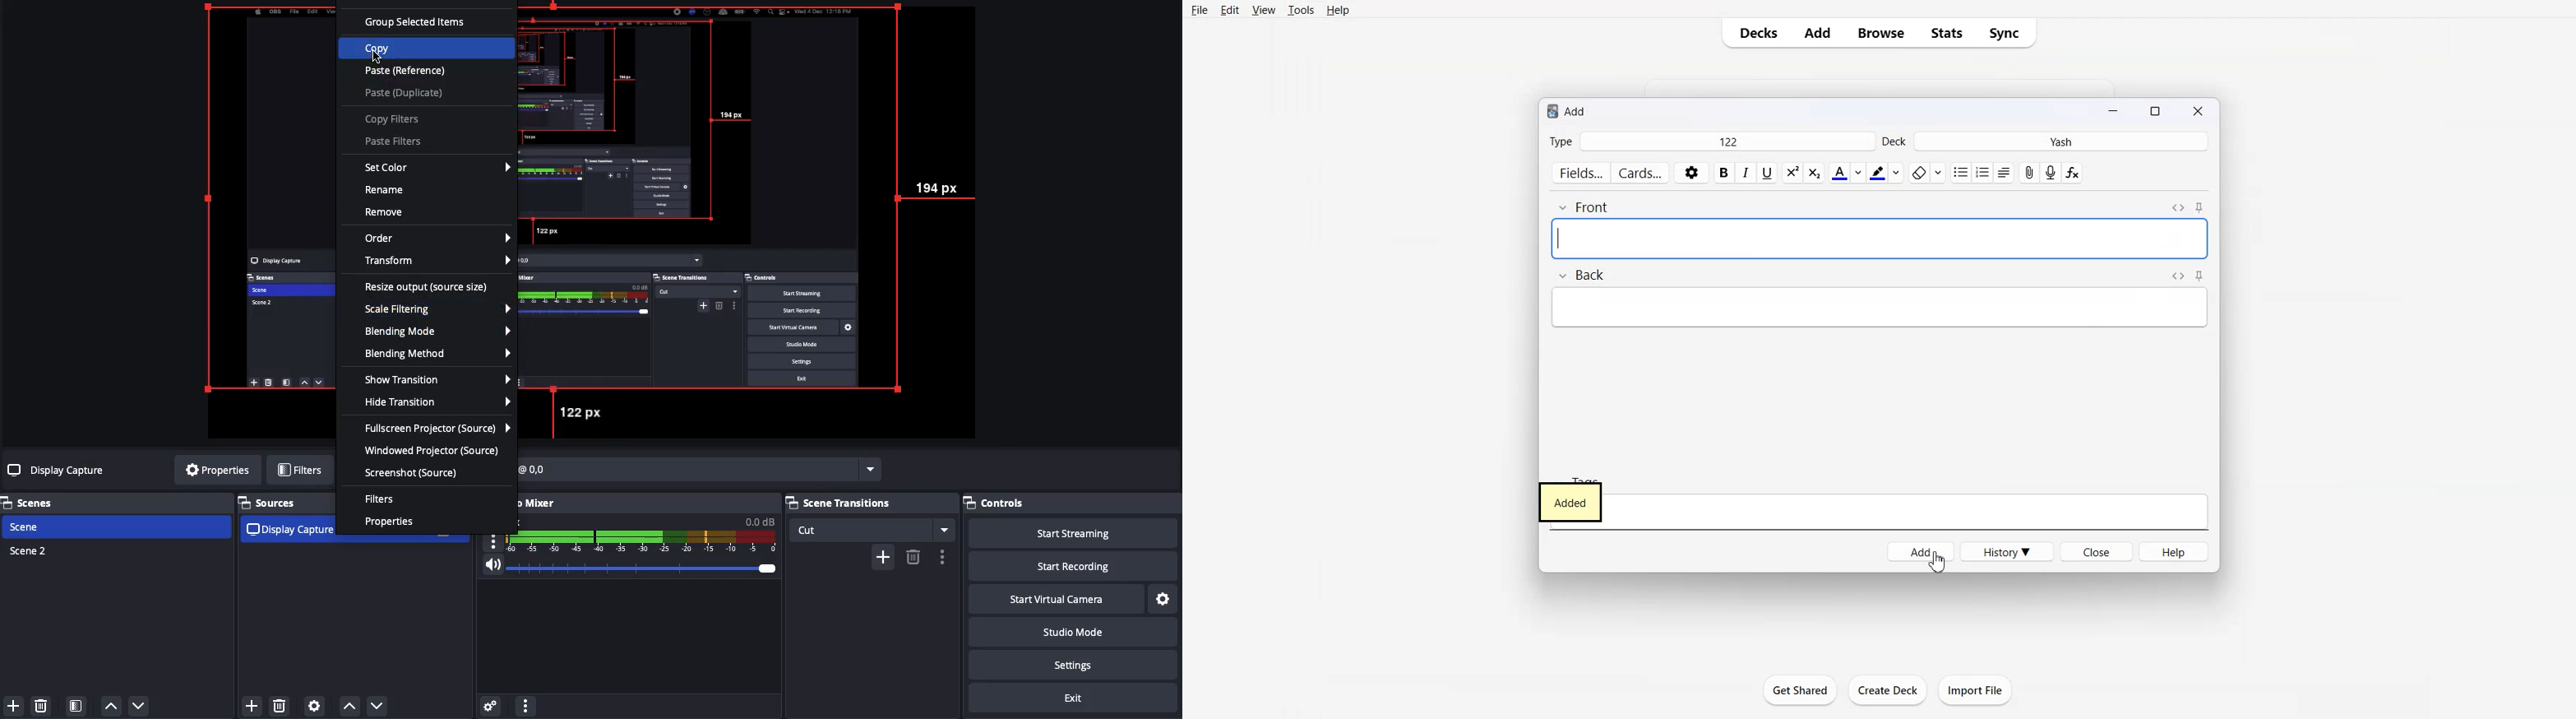 The image size is (2576, 728). I want to click on Close, so click(2197, 110).